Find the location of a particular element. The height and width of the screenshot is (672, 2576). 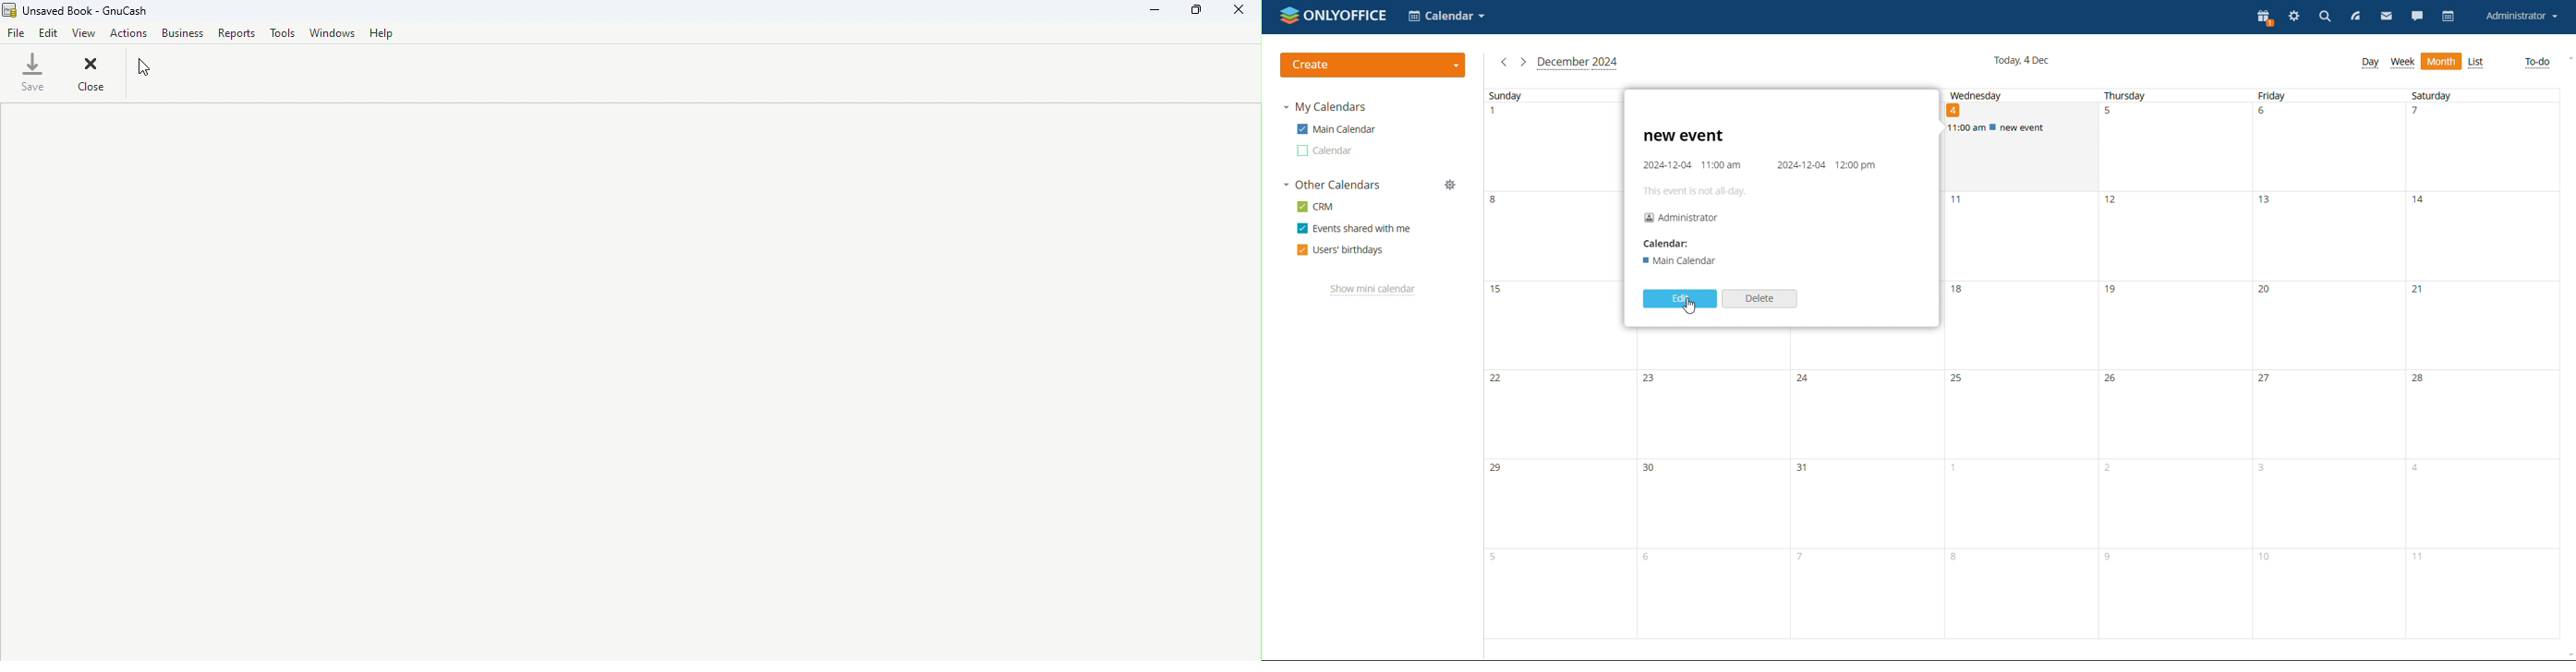

logo is located at coordinates (1334, 16).